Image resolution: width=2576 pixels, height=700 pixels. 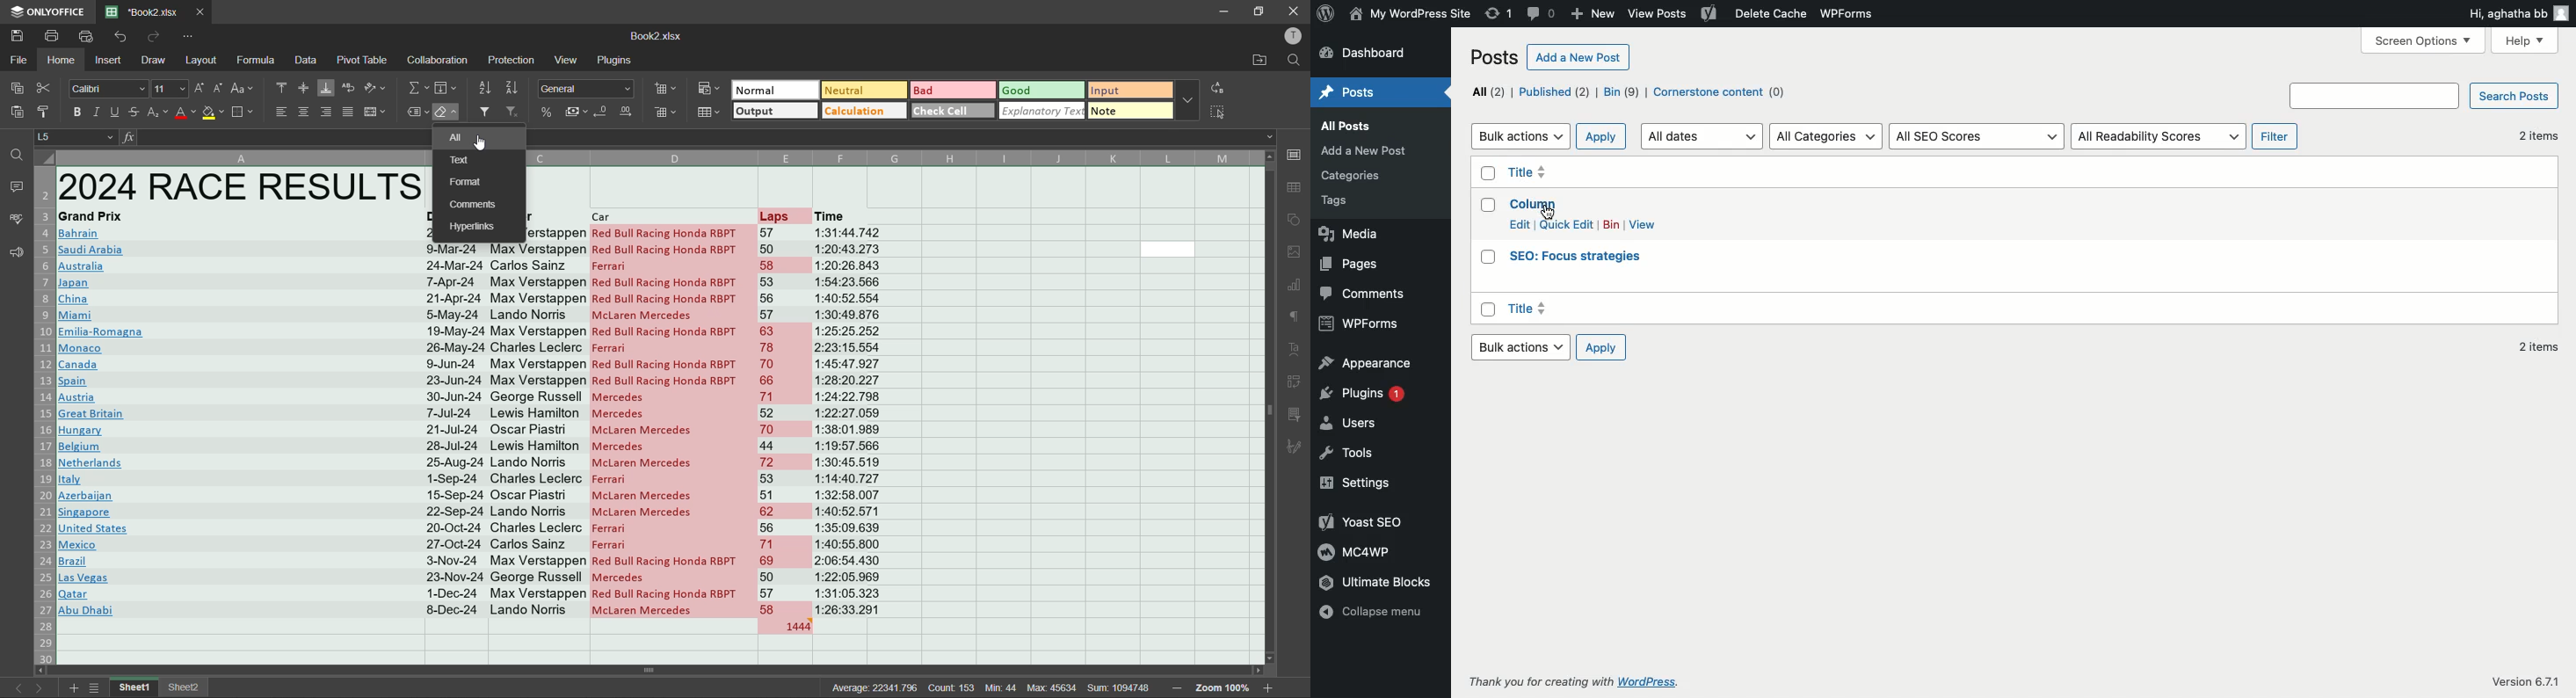 What do you see at coordinates (1368, 361) in the screenshot?
I see `Appearance` at bounding box center [1368, 361].